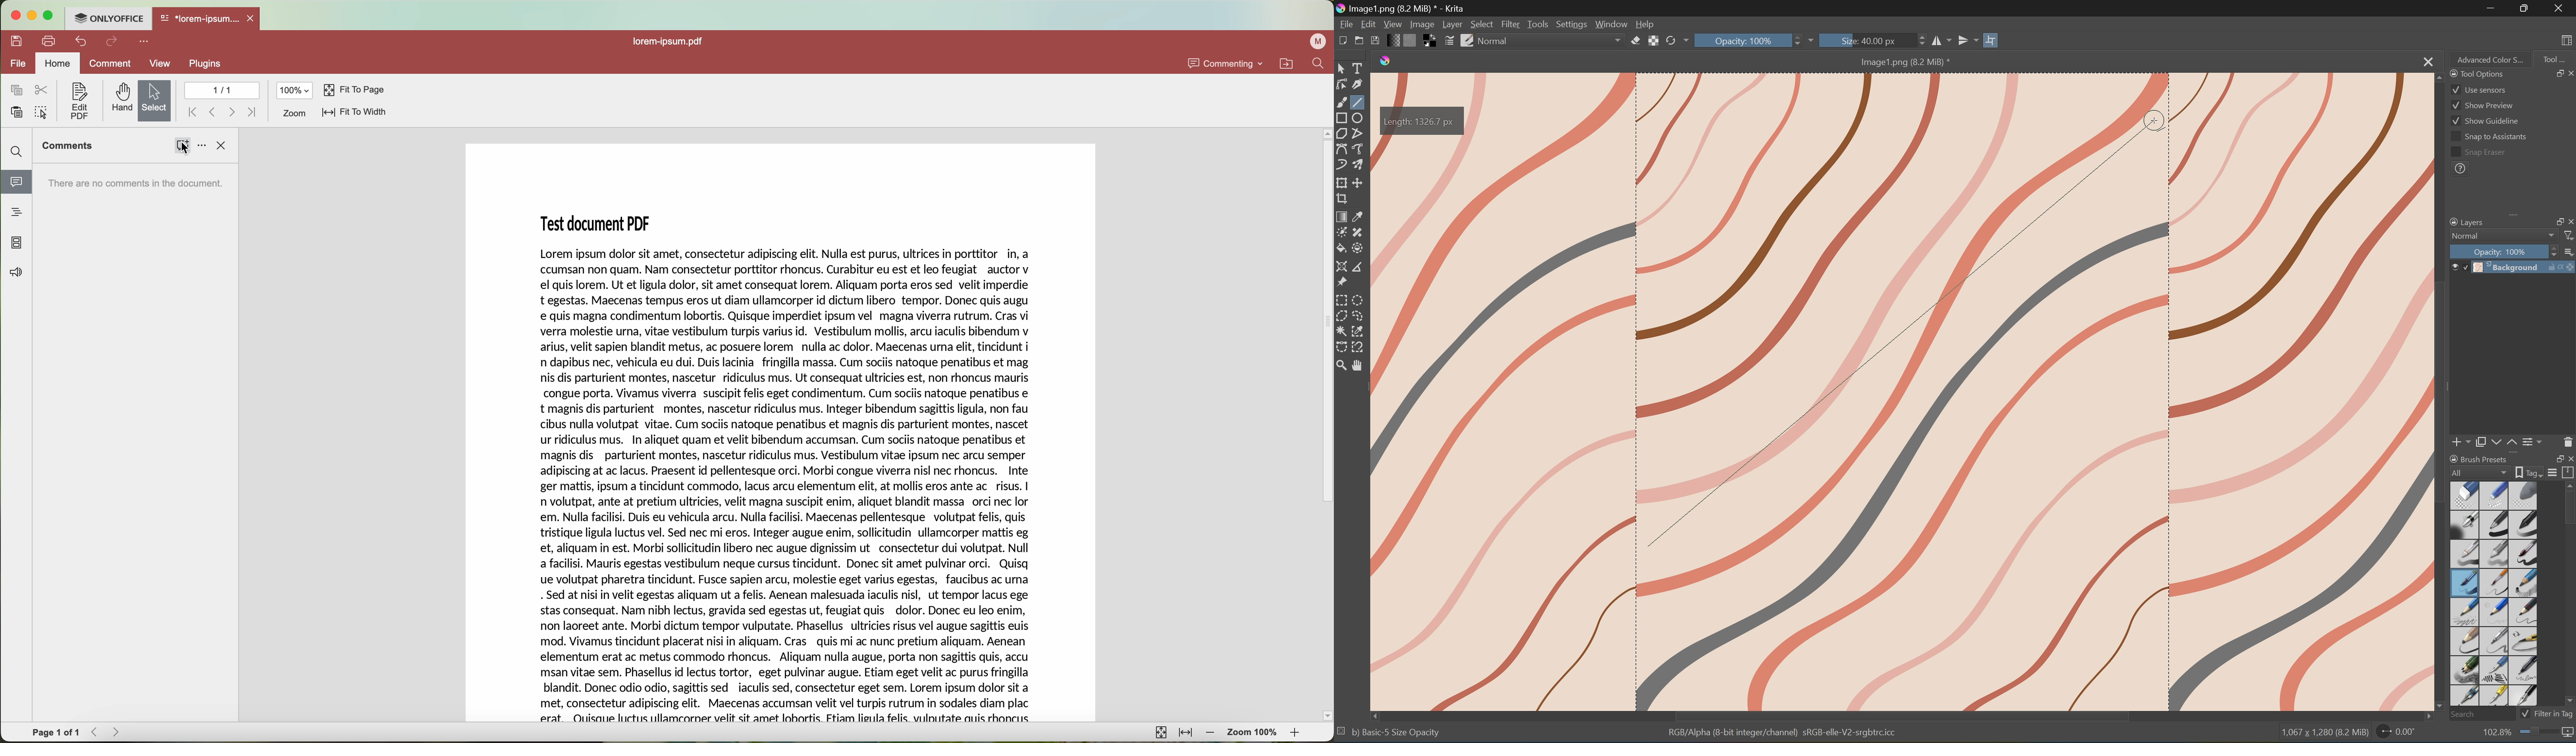 This screenshot has width=2576, height=756. What do you see at coordinates (1396, 732) in the screenshot?
I see `bj Basic- 5 Size Opacity` at bounding box center [1396, 732].